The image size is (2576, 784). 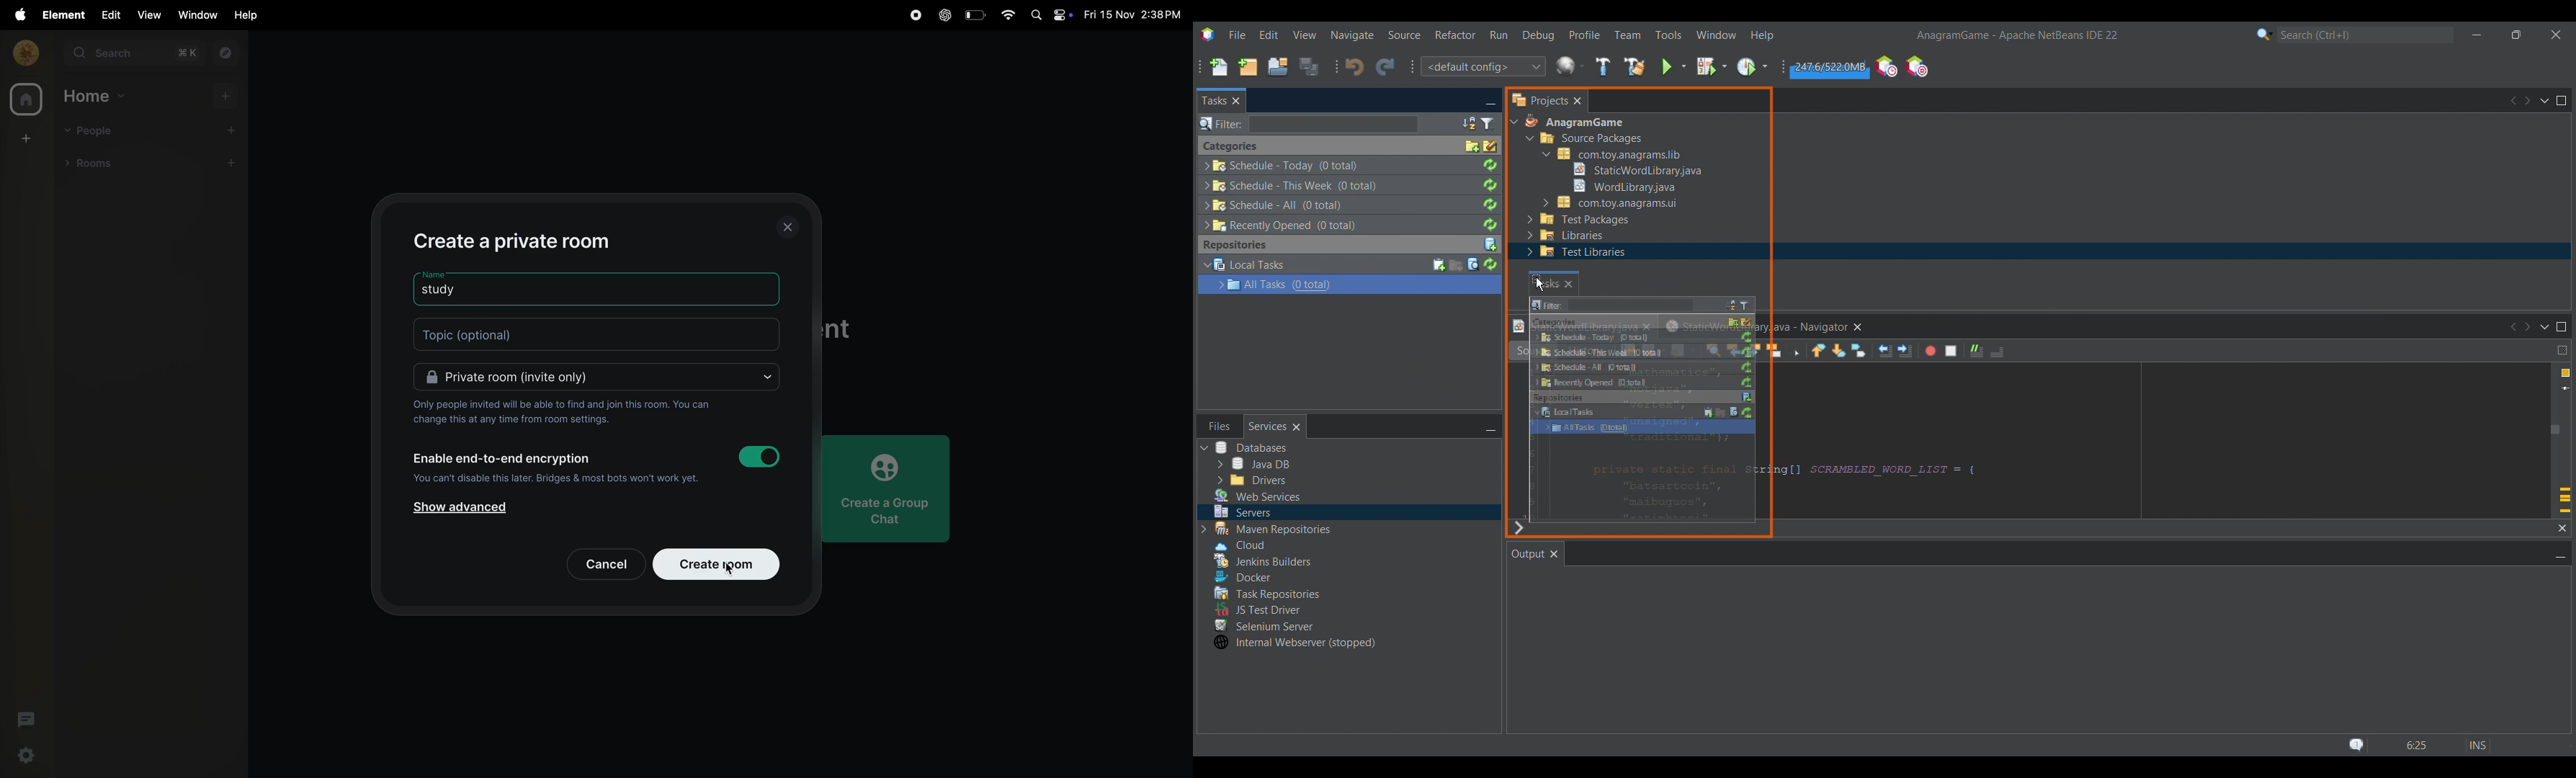 I want to click on element menu, so click(x=61, y=14).